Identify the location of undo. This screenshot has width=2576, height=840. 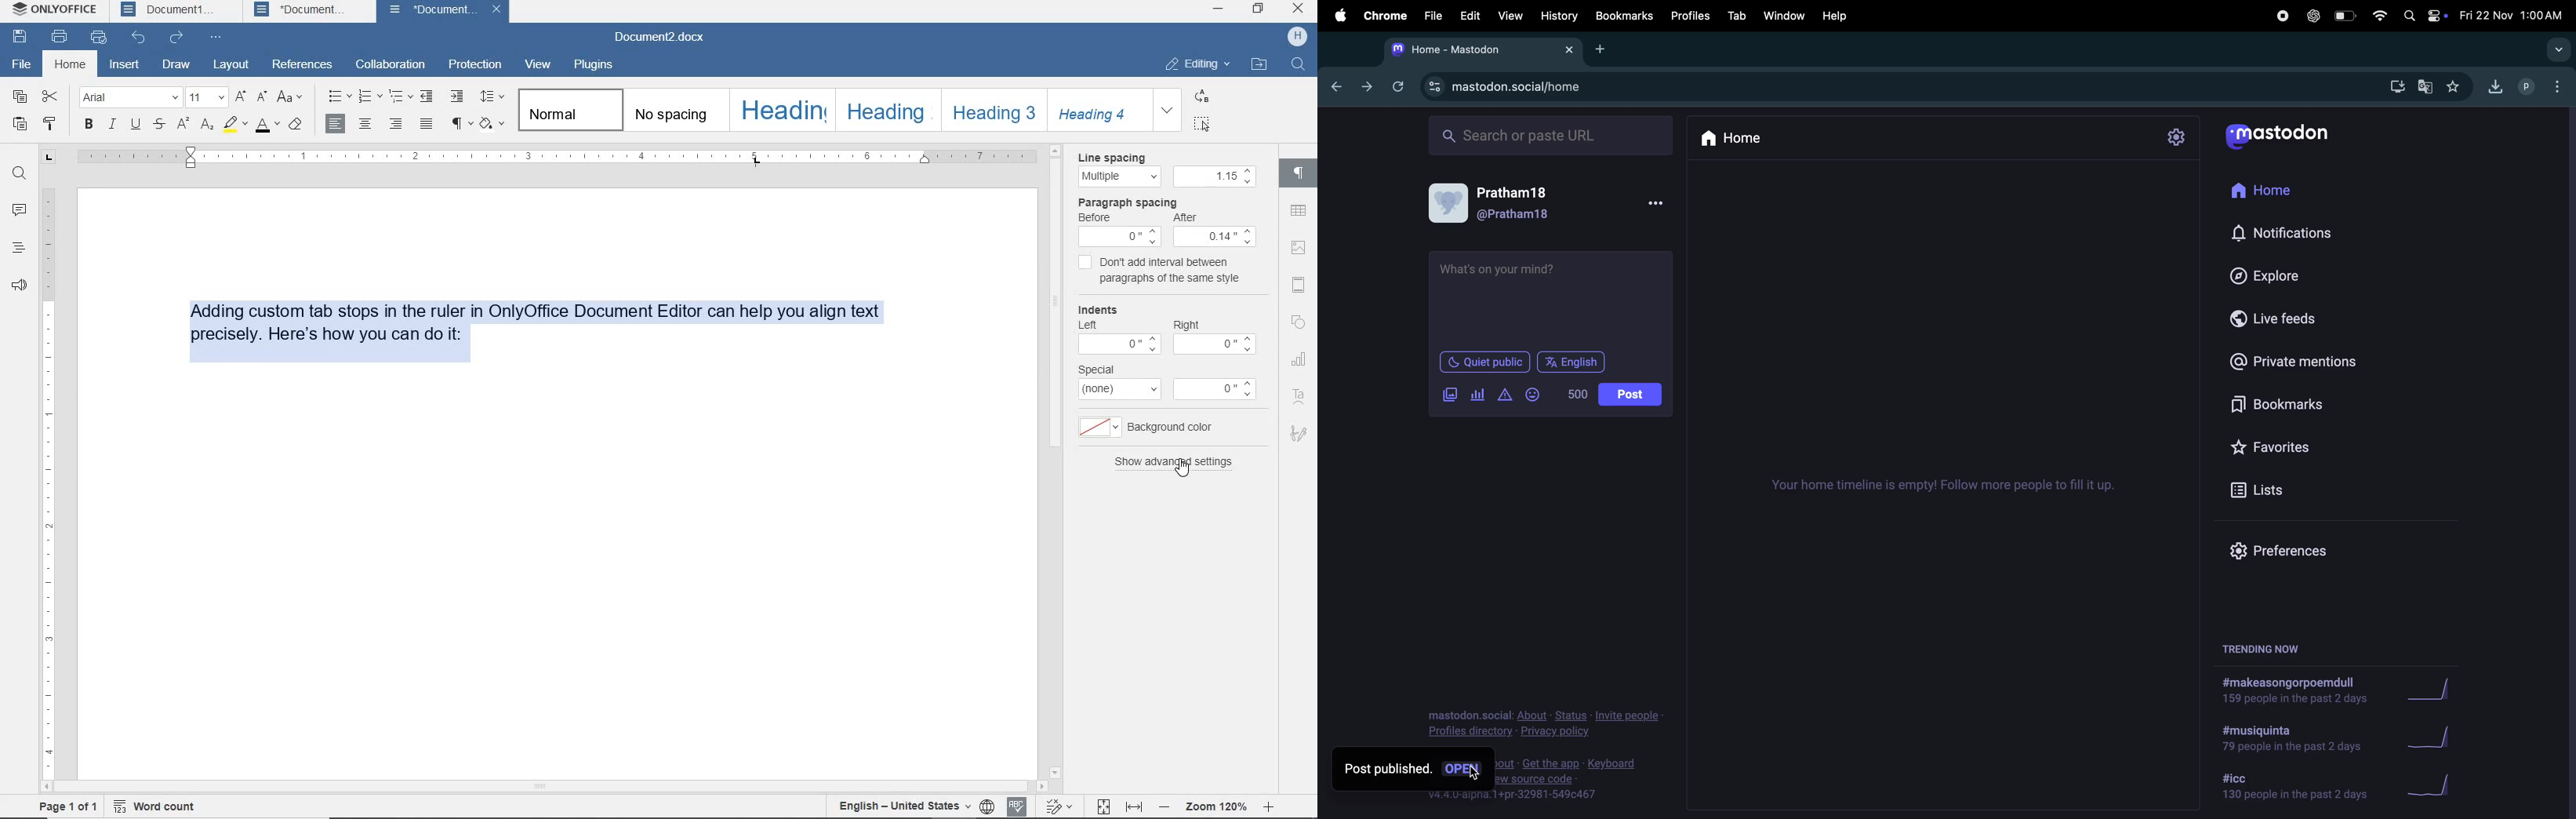
(139, 39).